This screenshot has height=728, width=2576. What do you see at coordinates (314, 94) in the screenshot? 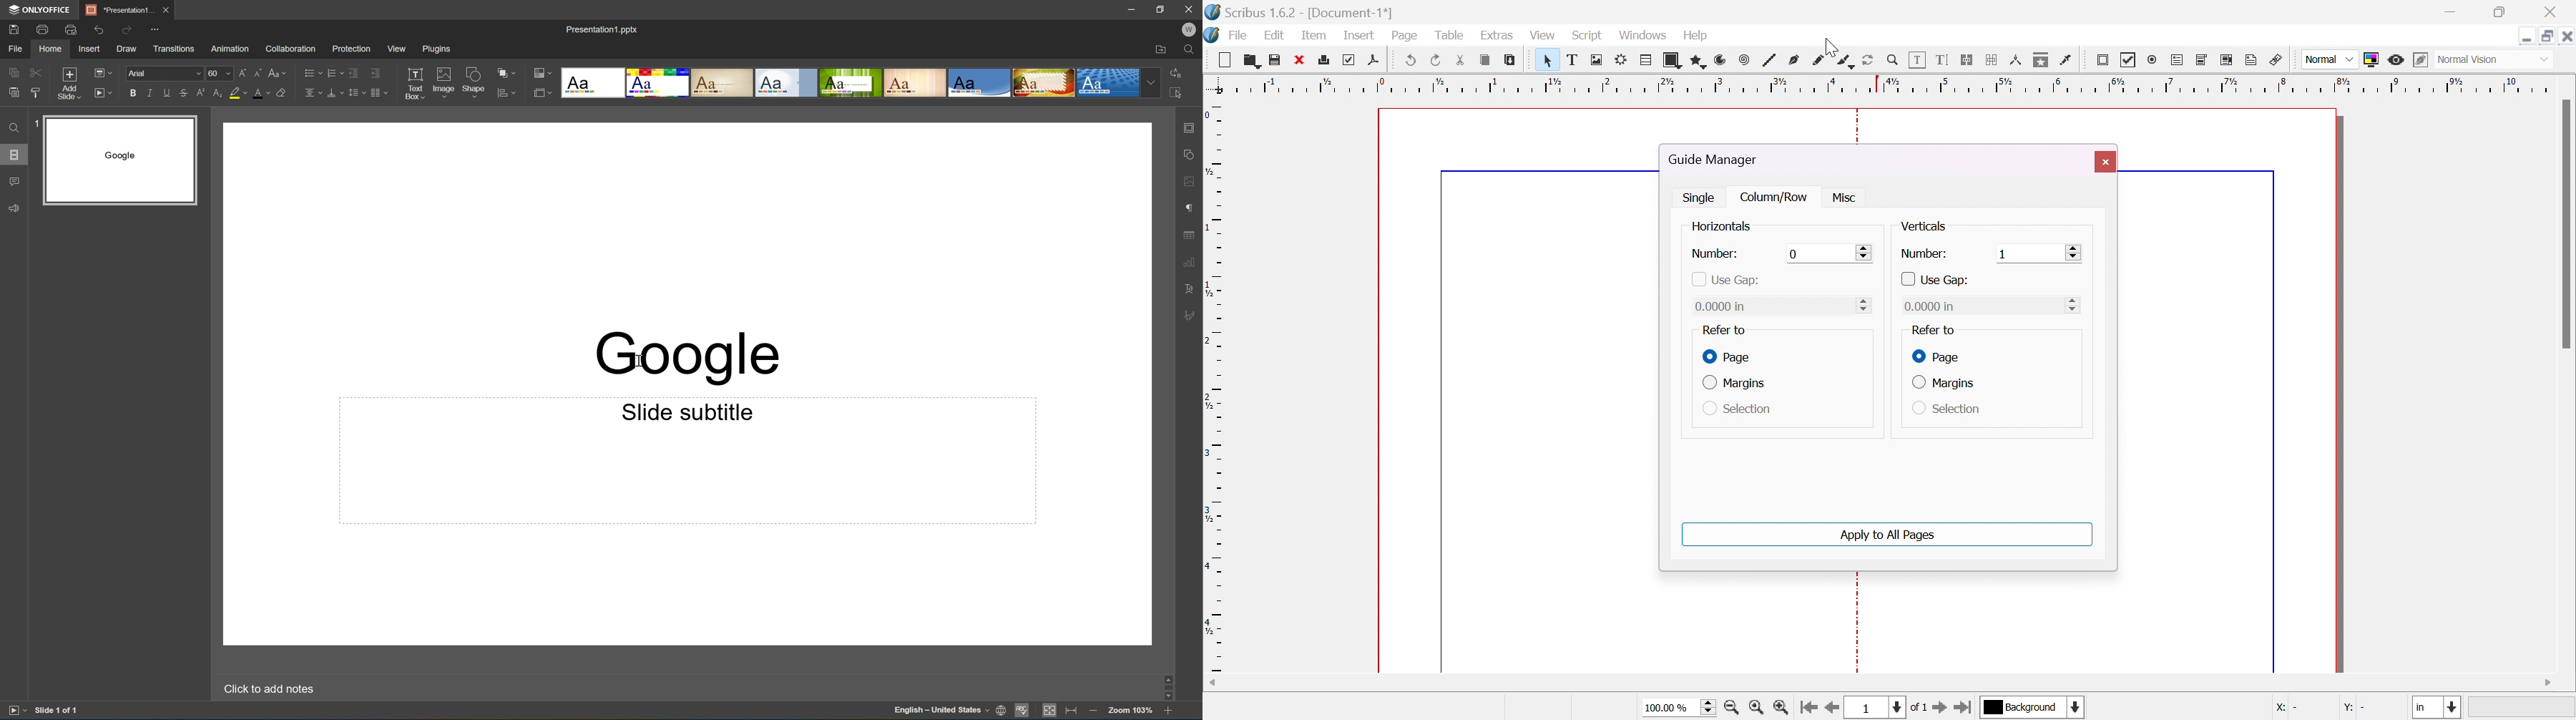
I see `Horizontal align` at bounding box center [314, 94].